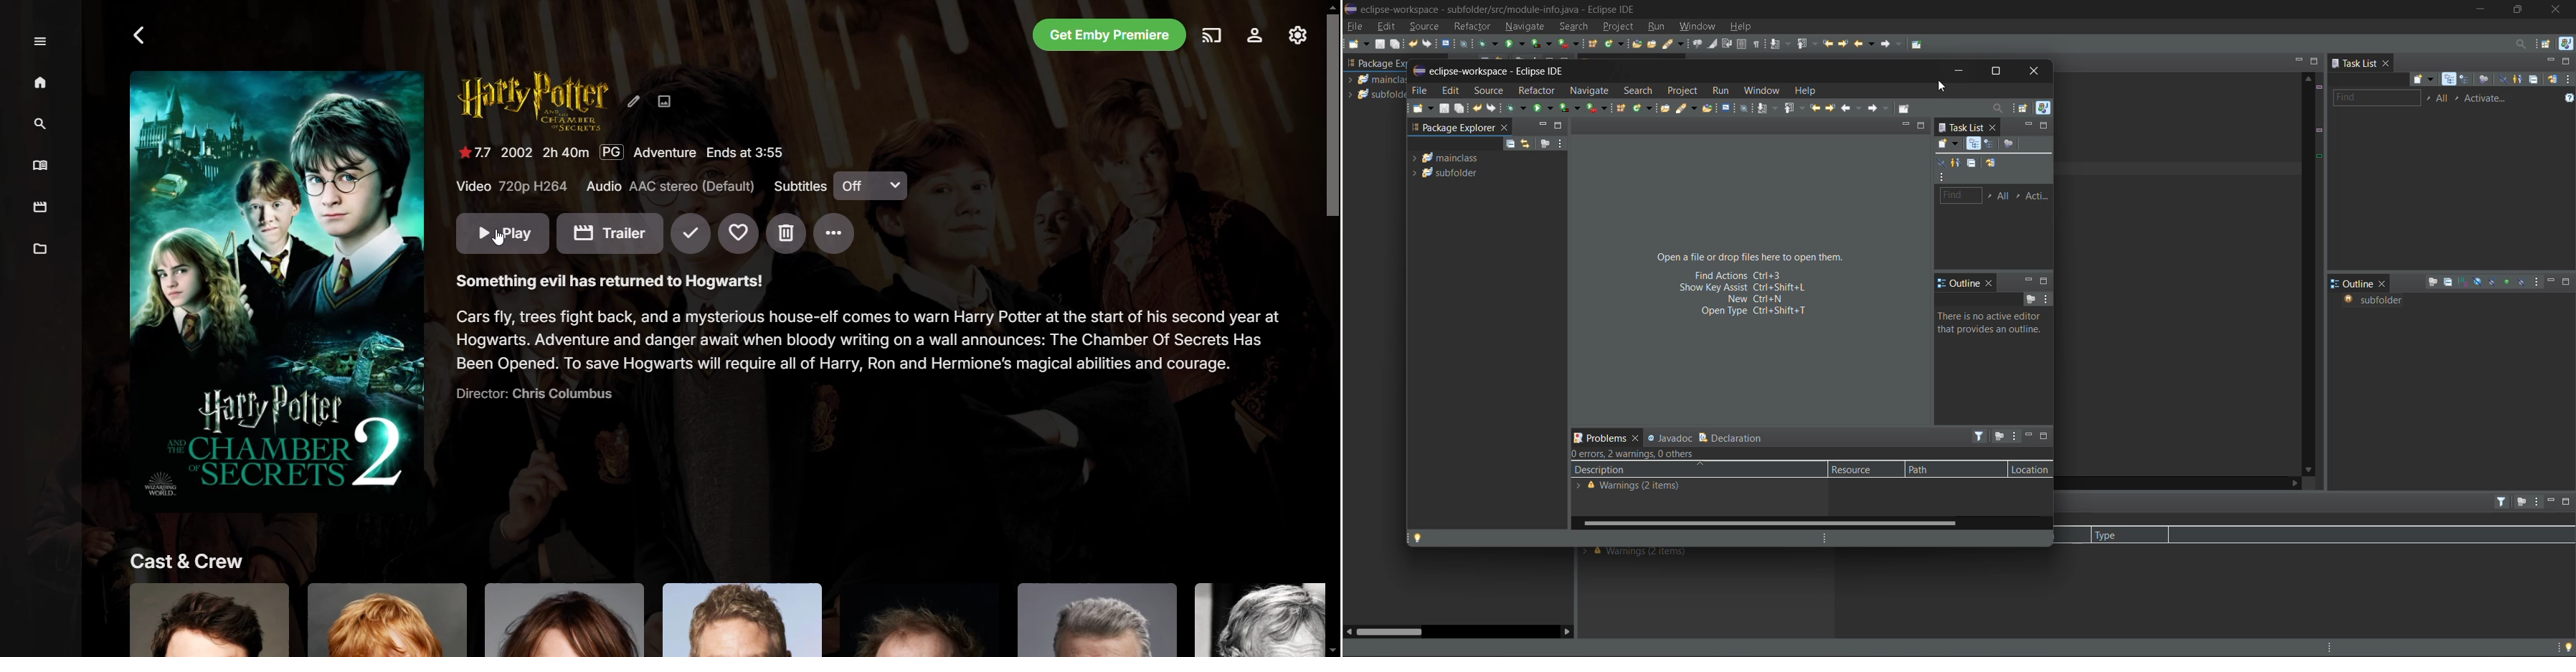 The height and width of the screenshot is (672, 2576). What do you see at coordinates (2566, 42) in the screenshot?
I see `java` at bounding box center [2566, 42].